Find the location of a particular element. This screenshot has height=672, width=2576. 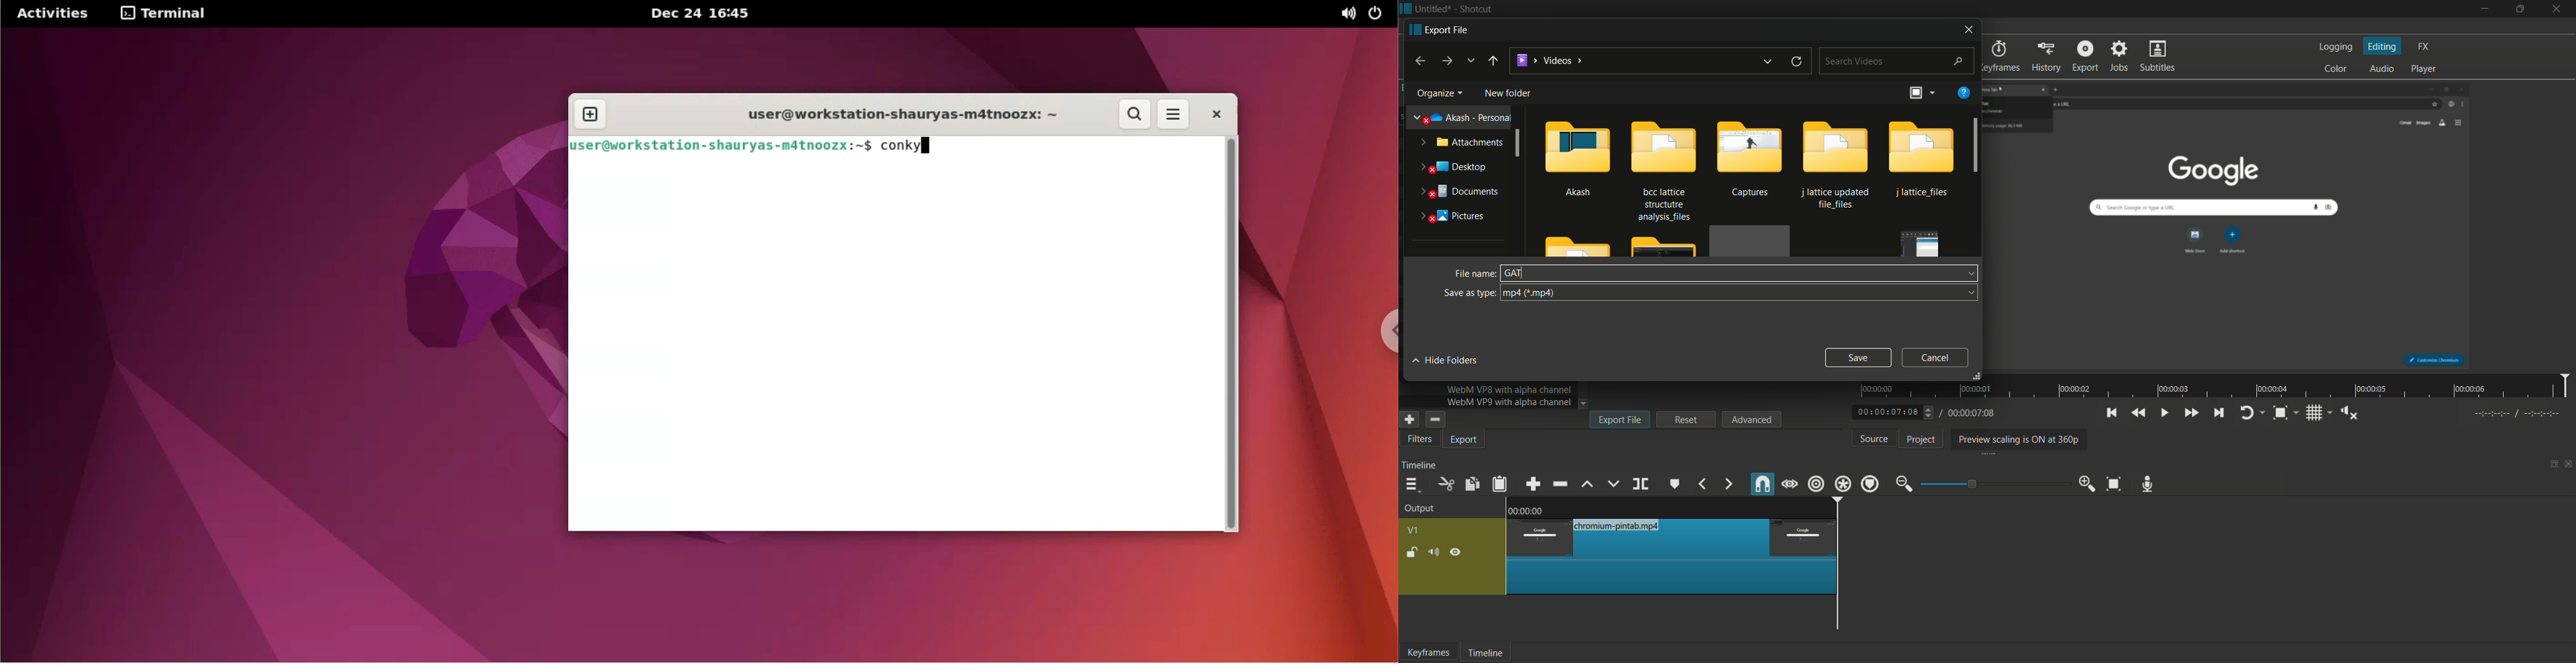

quickly play forward is located at coordinates (2191, 413).